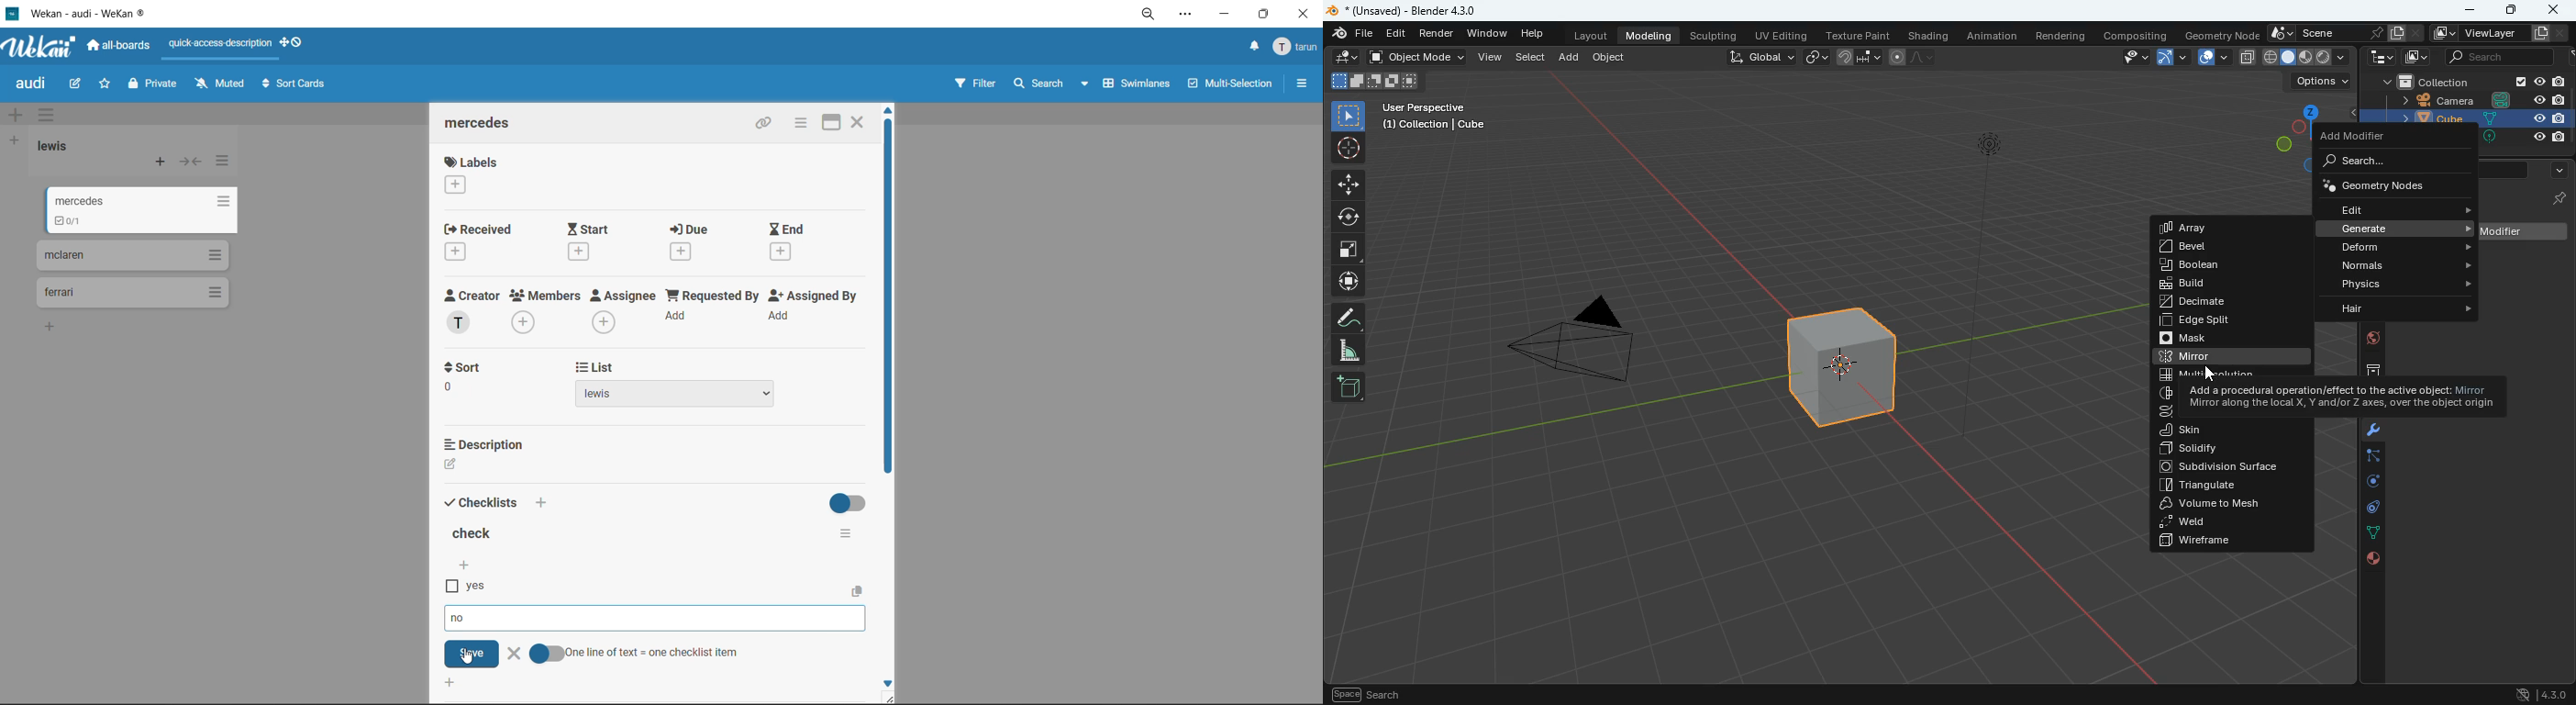 The width and height of the screenshot is (2576, 728). I want to click on add, so click(1570, 59).